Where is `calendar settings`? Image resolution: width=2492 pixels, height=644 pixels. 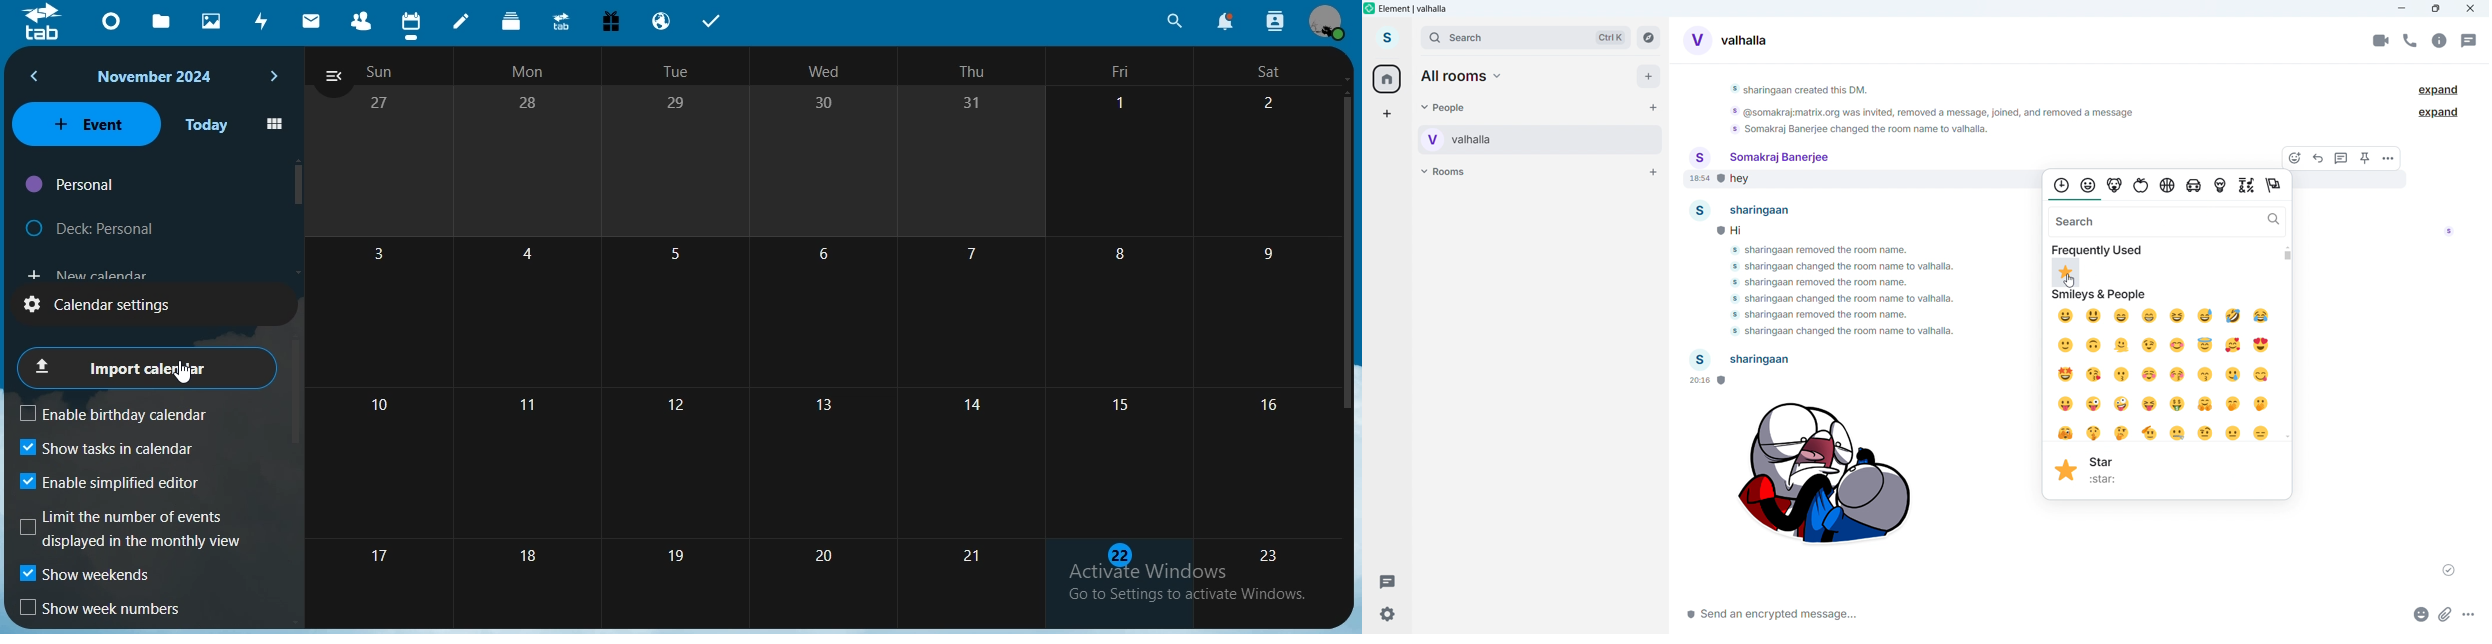 calendar settings is located at coordinates (117, 303).